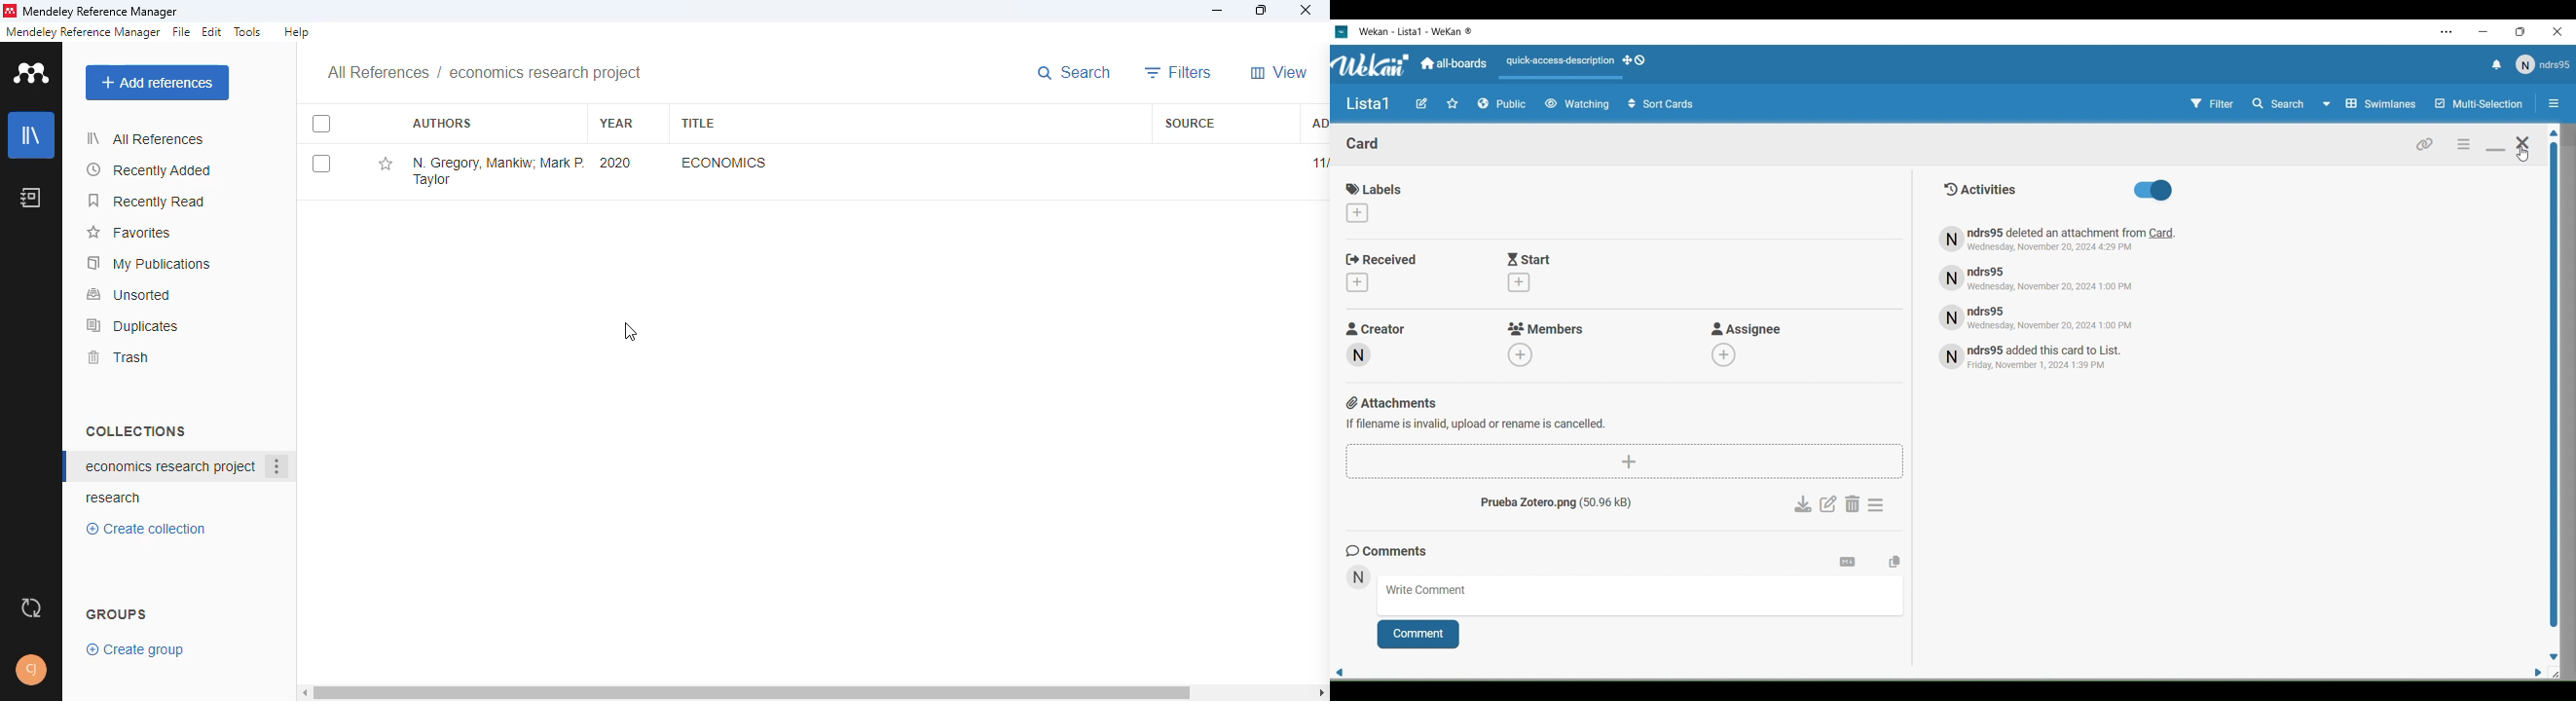  What do you see at coordinates (1895, 562) in the screenshot?
I see `Copy` at bounding box center [1895, 562].